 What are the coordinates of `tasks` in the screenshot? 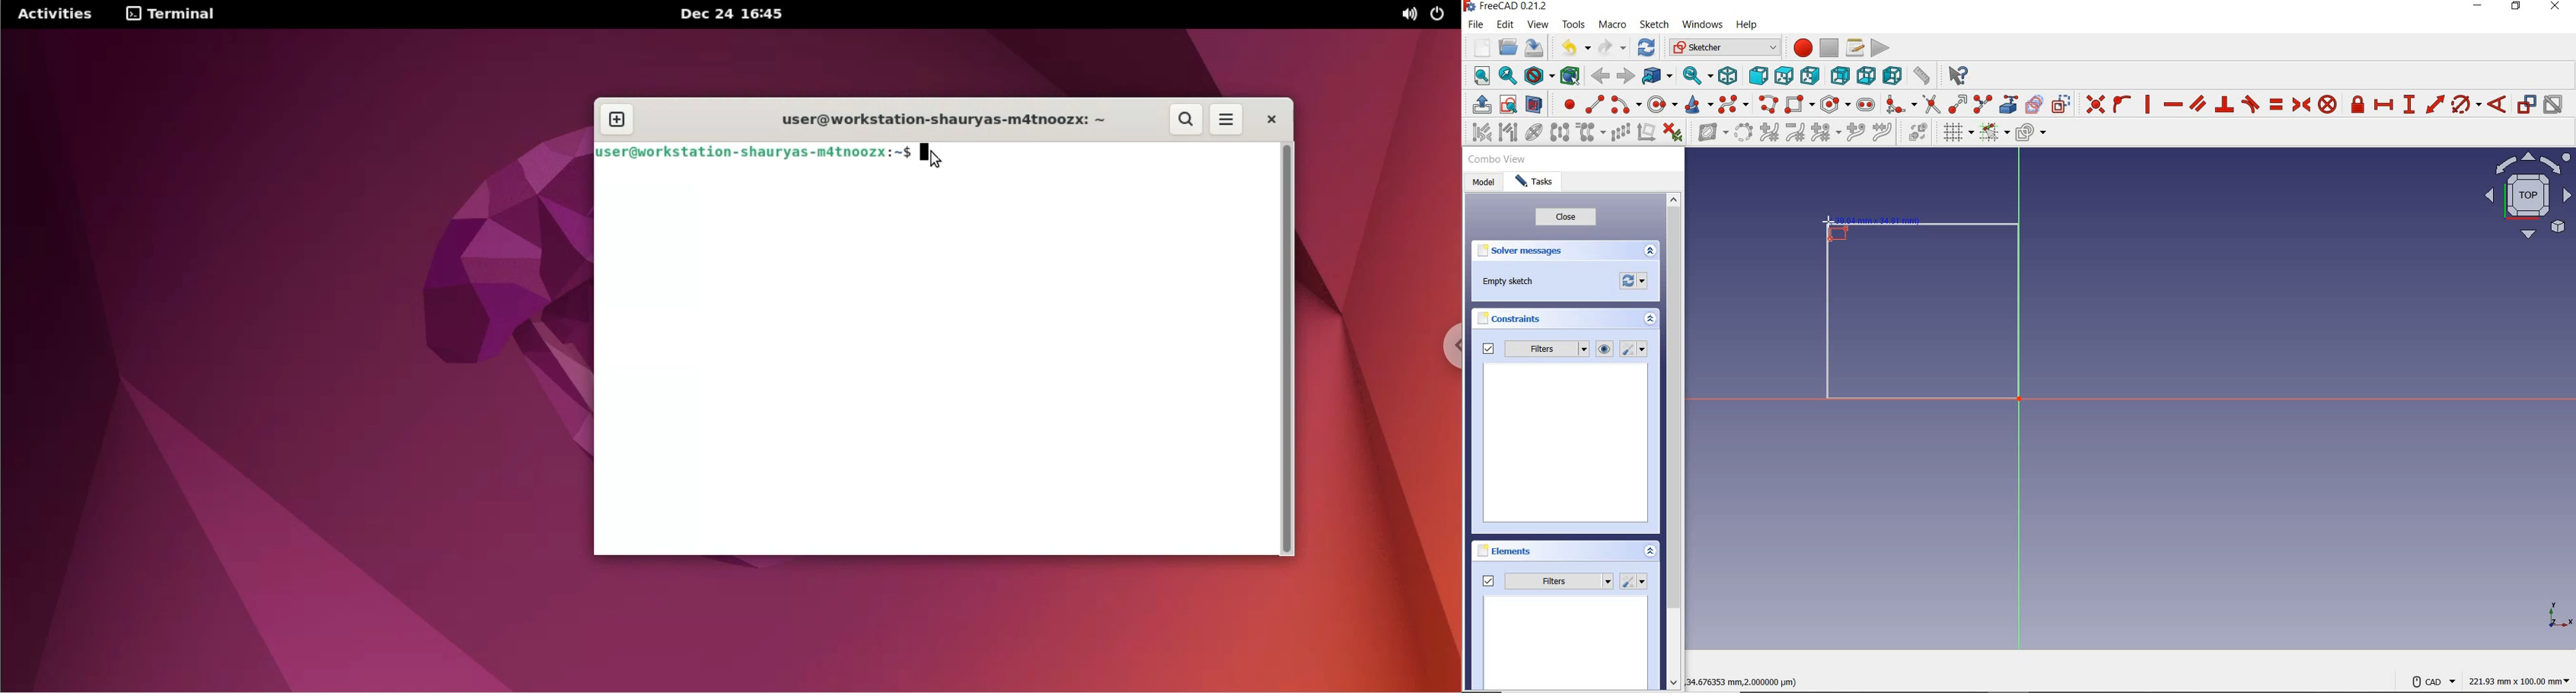 It's located at (1538, 183).